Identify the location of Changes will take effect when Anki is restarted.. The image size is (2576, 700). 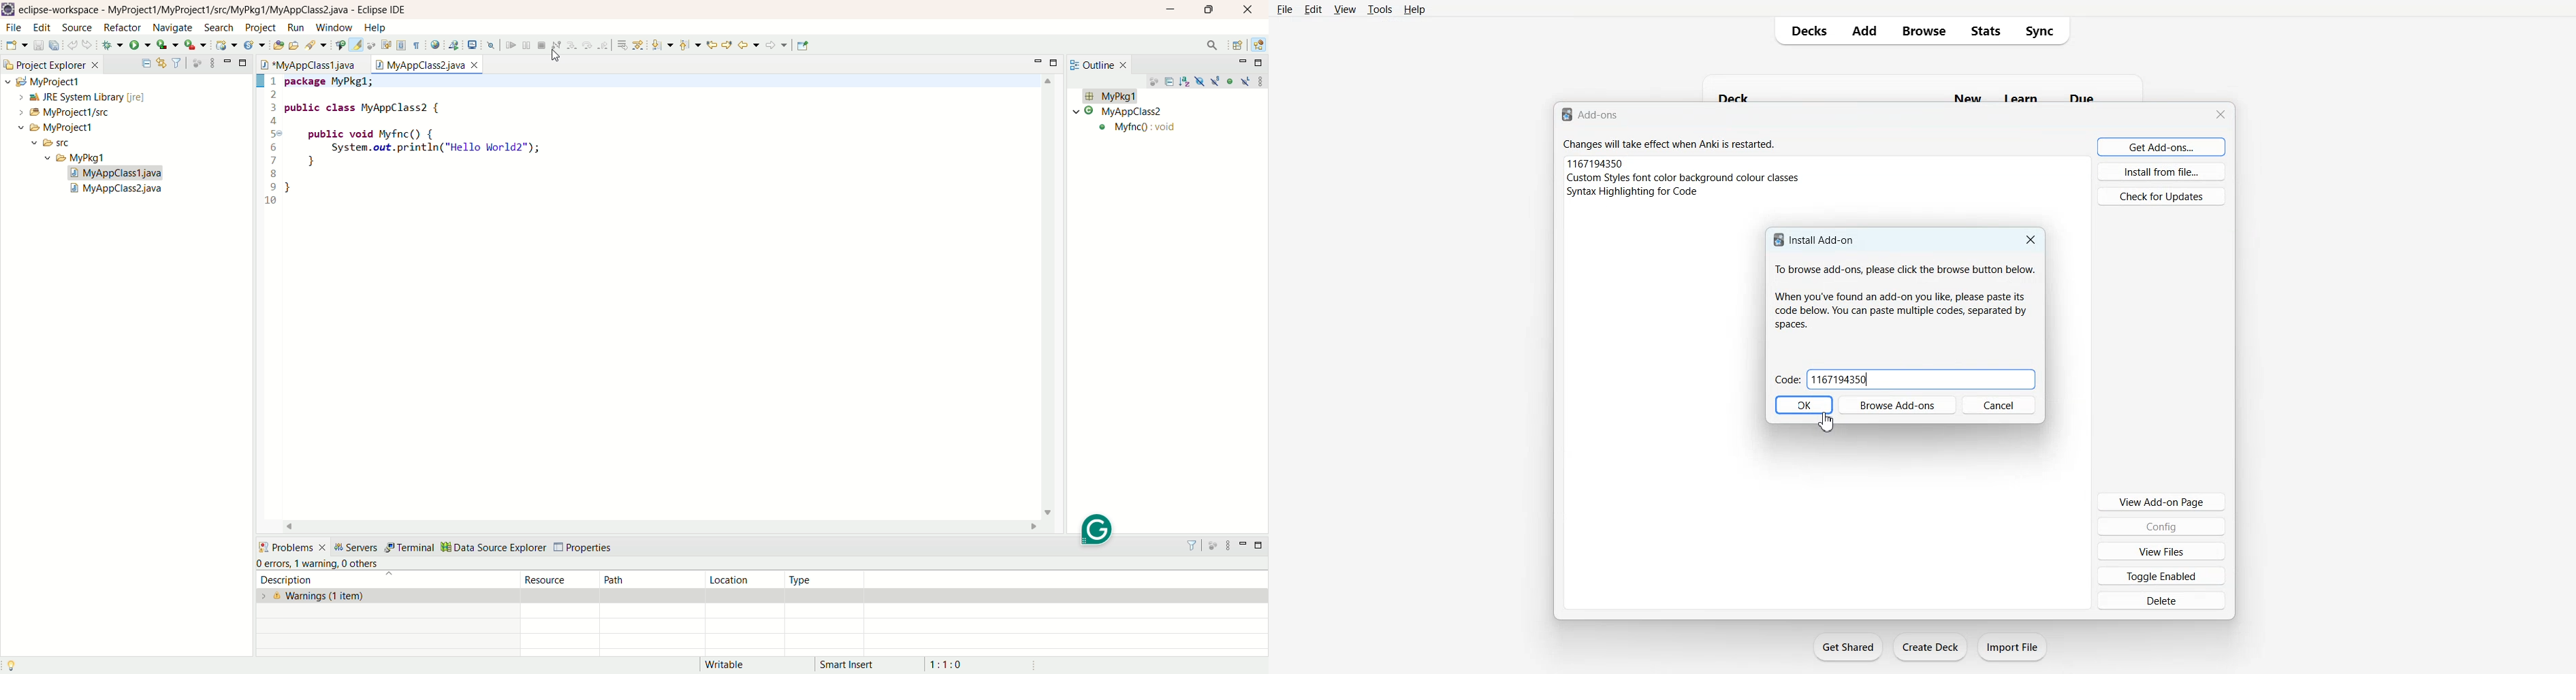
(1673, 146).